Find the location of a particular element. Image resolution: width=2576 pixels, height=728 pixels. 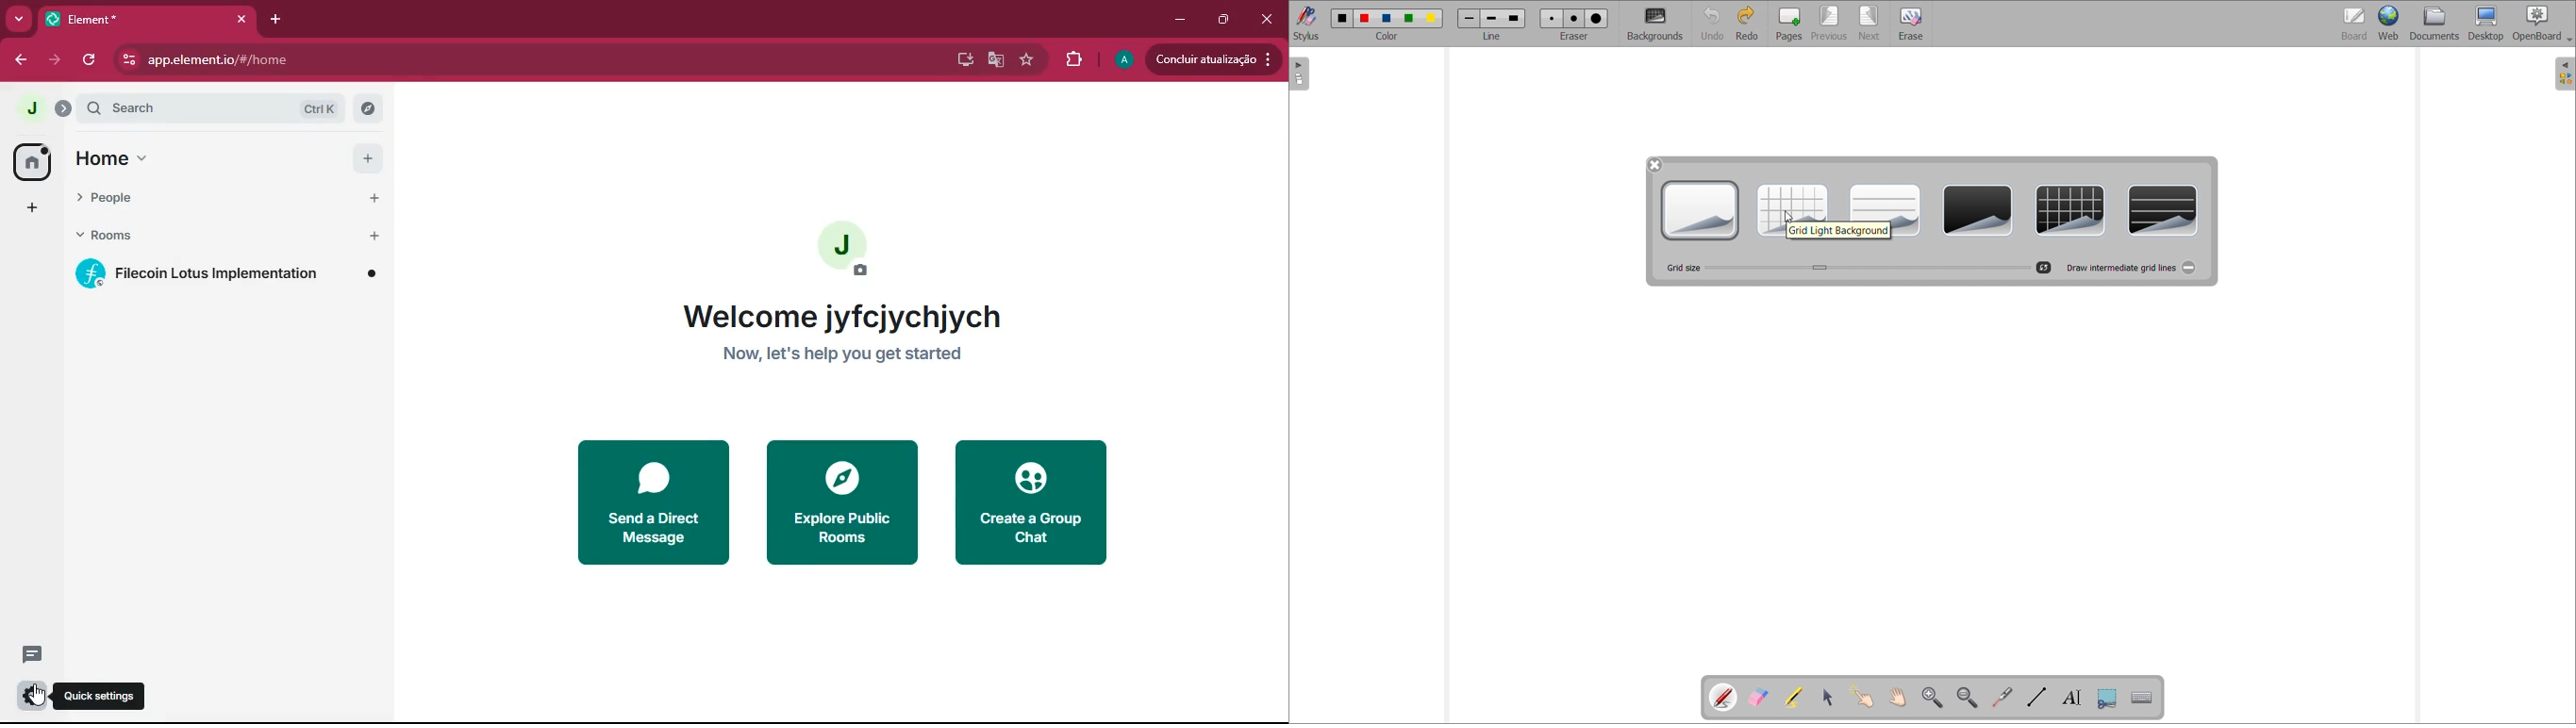

Add people is located at coordinates (373, 200).